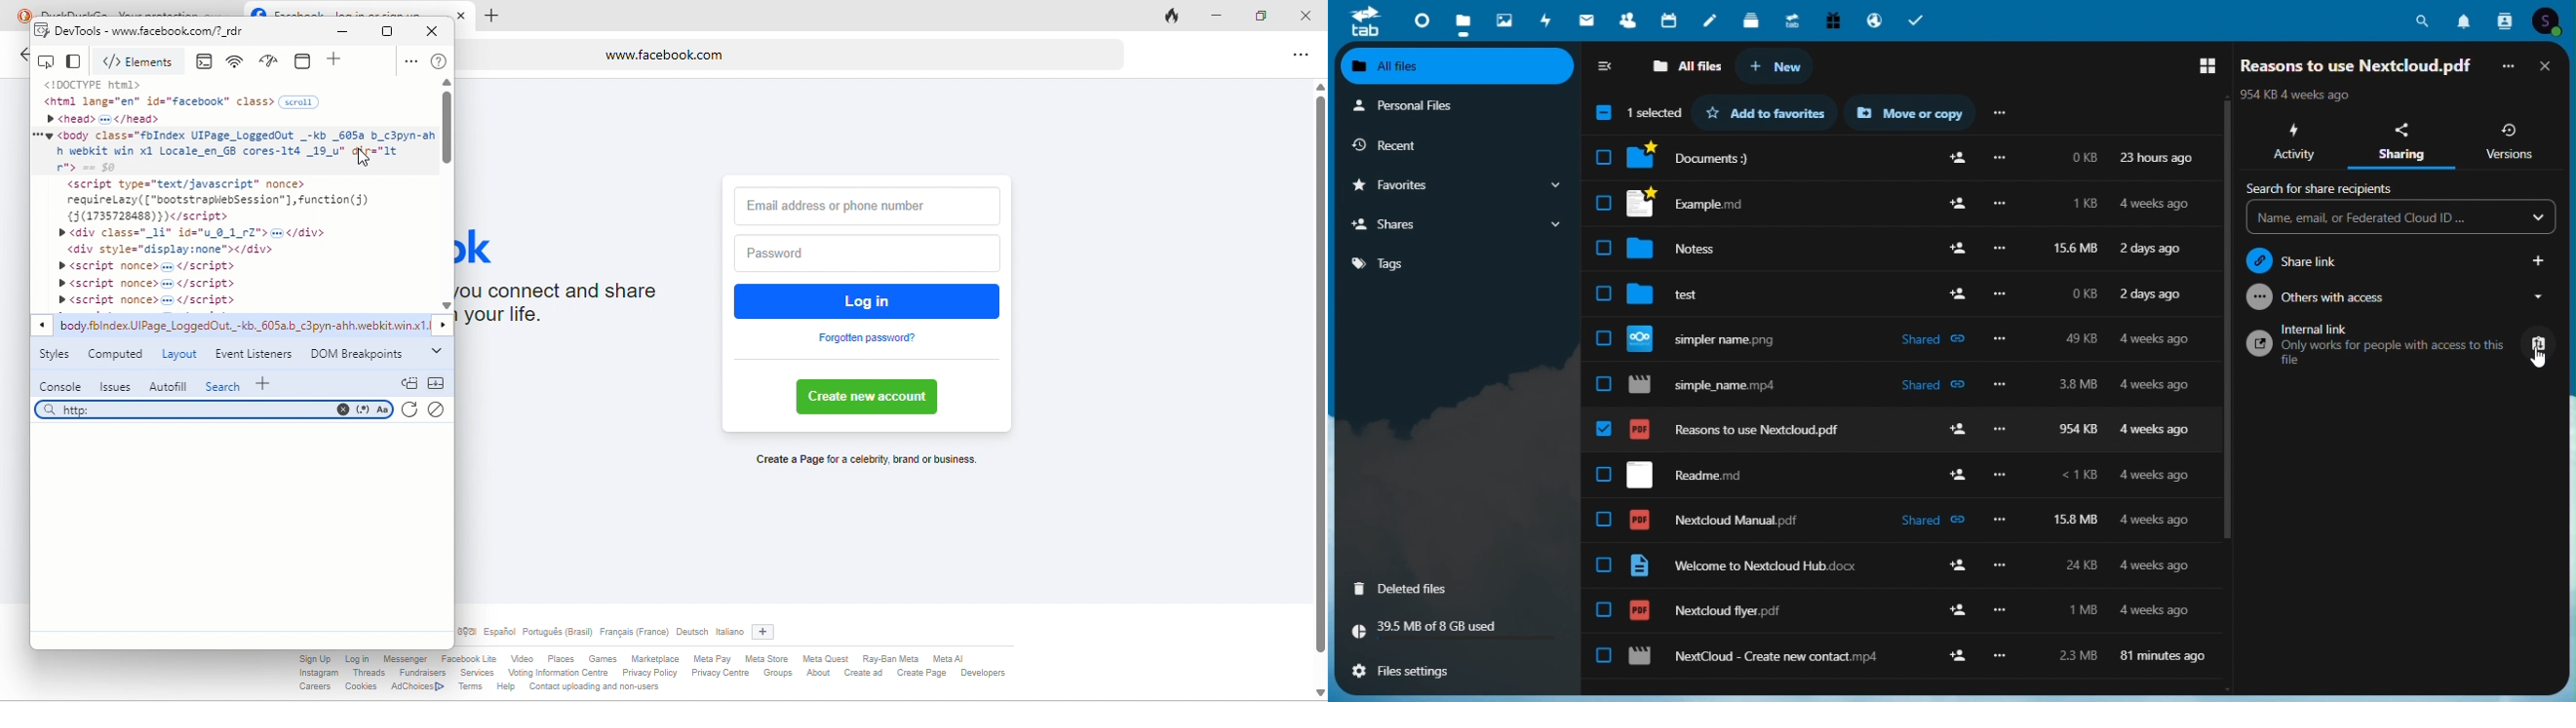  I want to click on vertical scroll bar, so click(448, 129).